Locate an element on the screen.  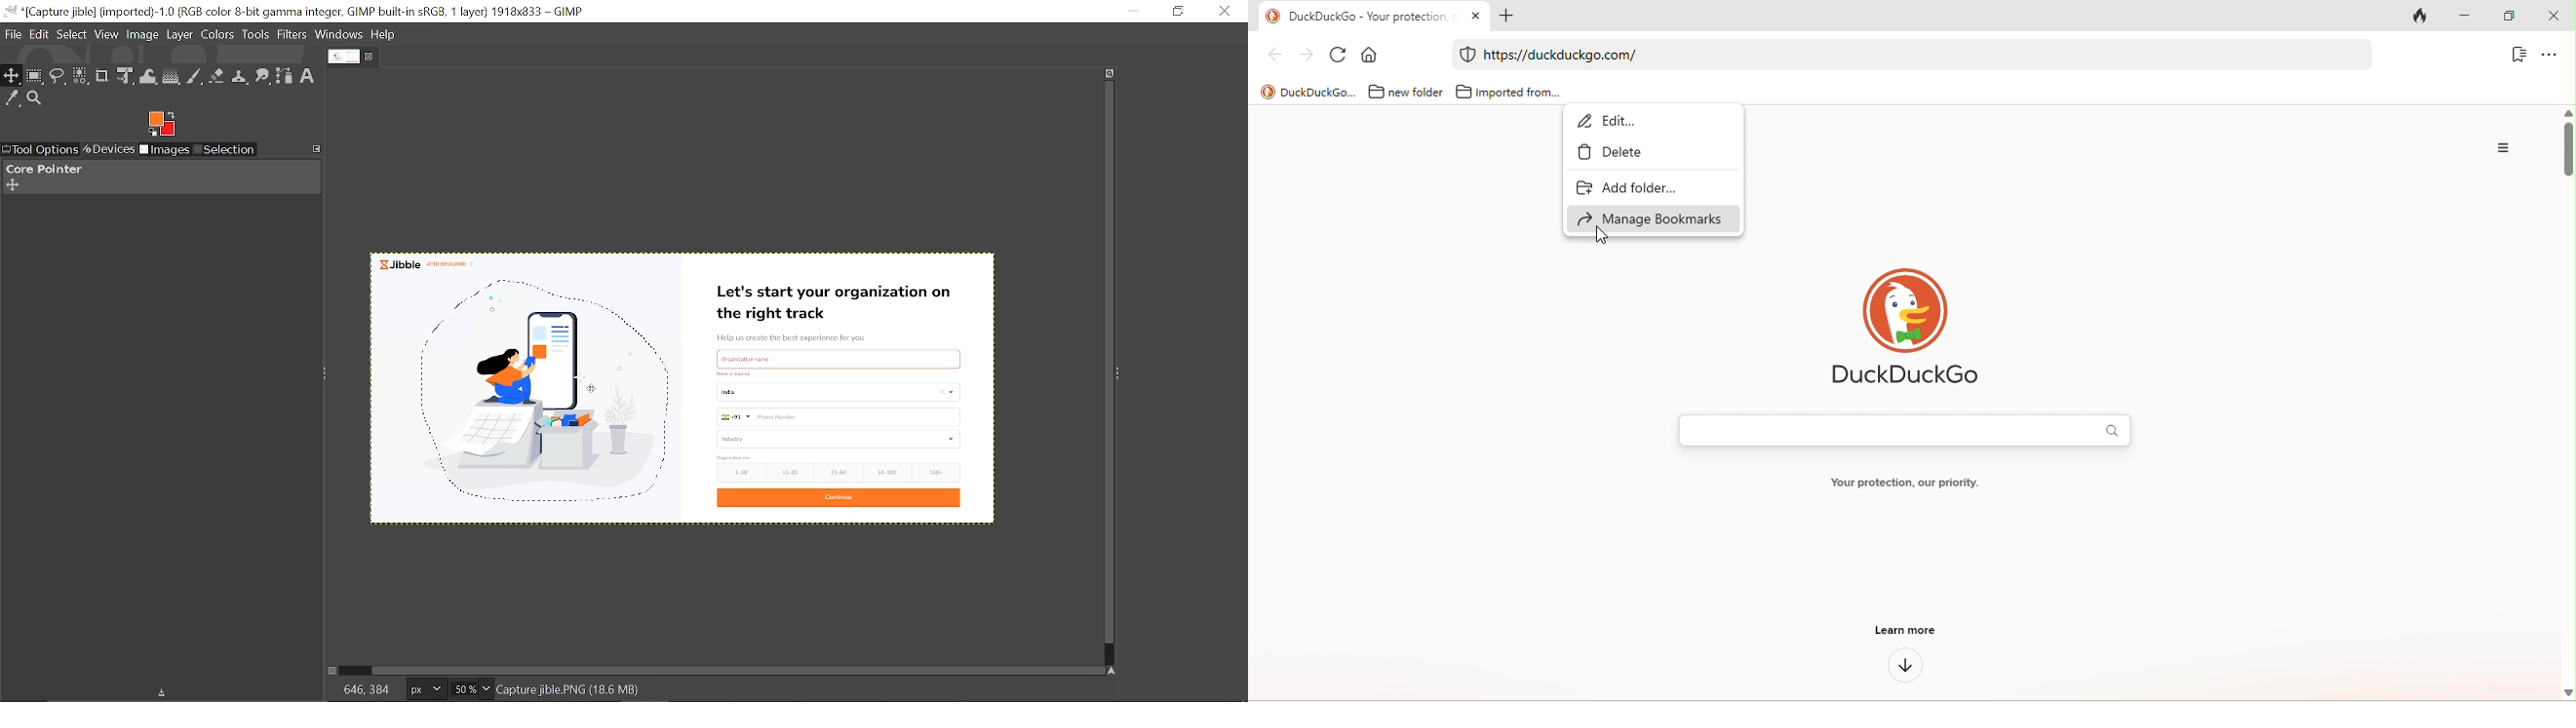
Let's start your organization on
the right track is located at coordinates (838, 304).